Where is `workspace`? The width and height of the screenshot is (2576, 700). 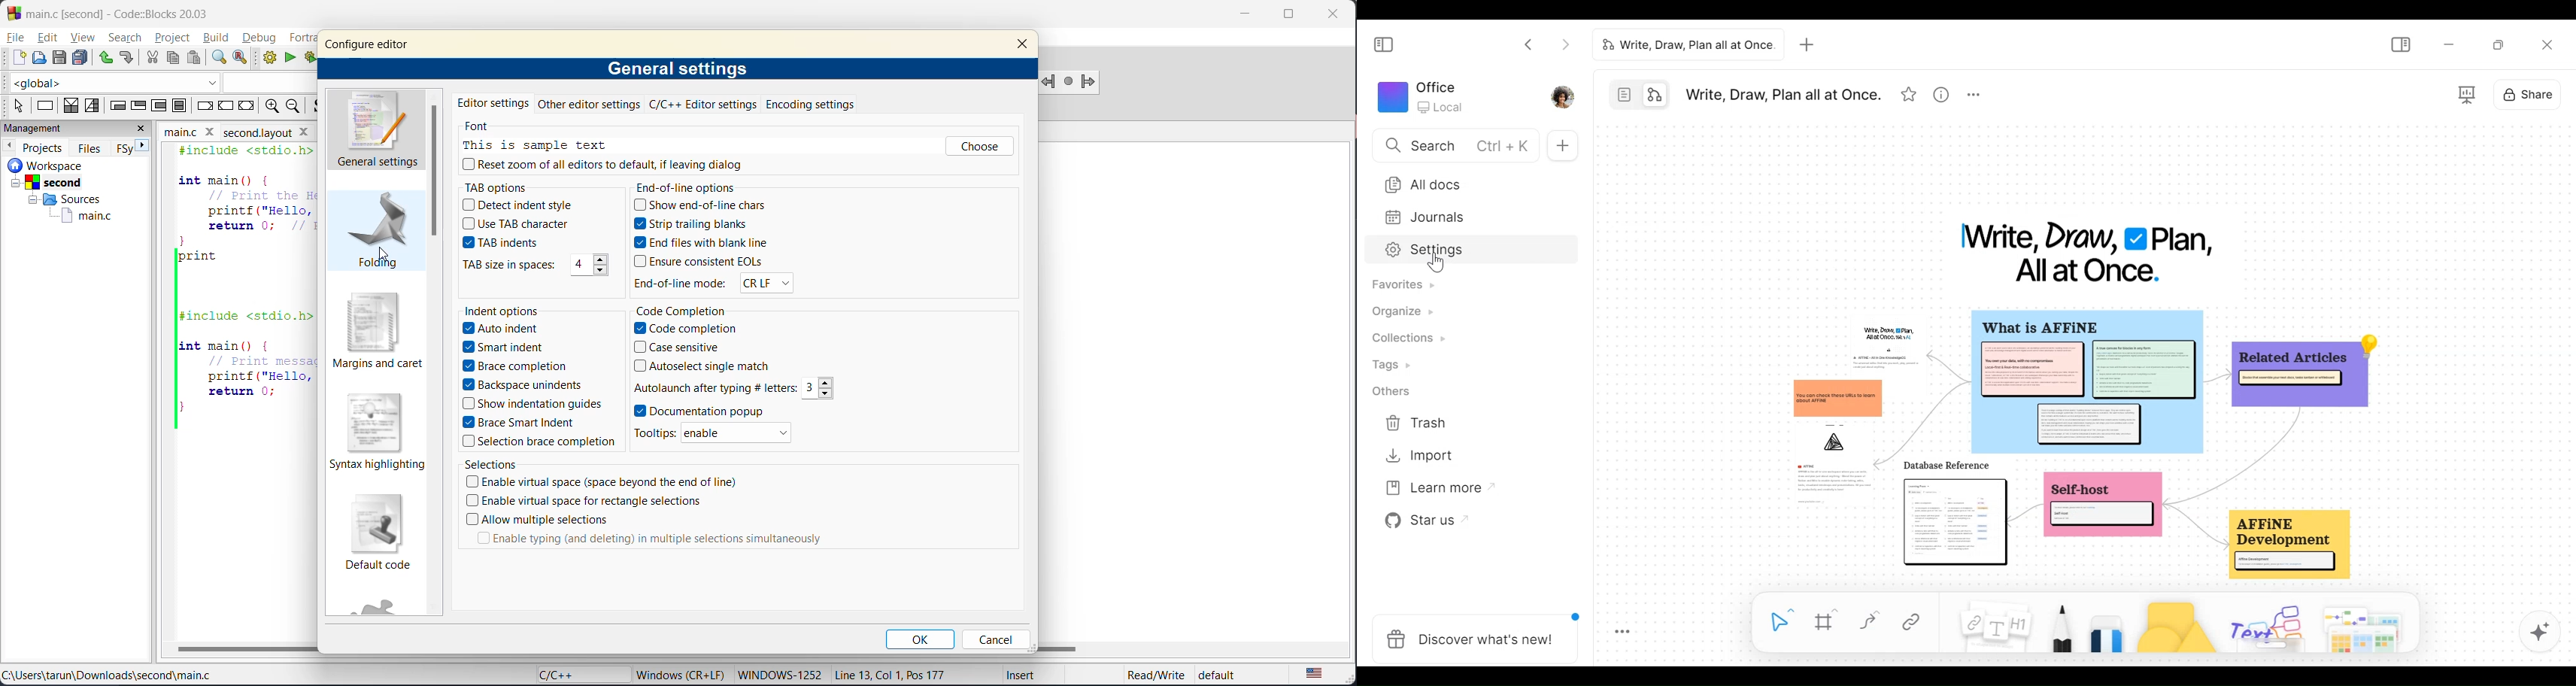
workspace is located at coordinates (66, 165).